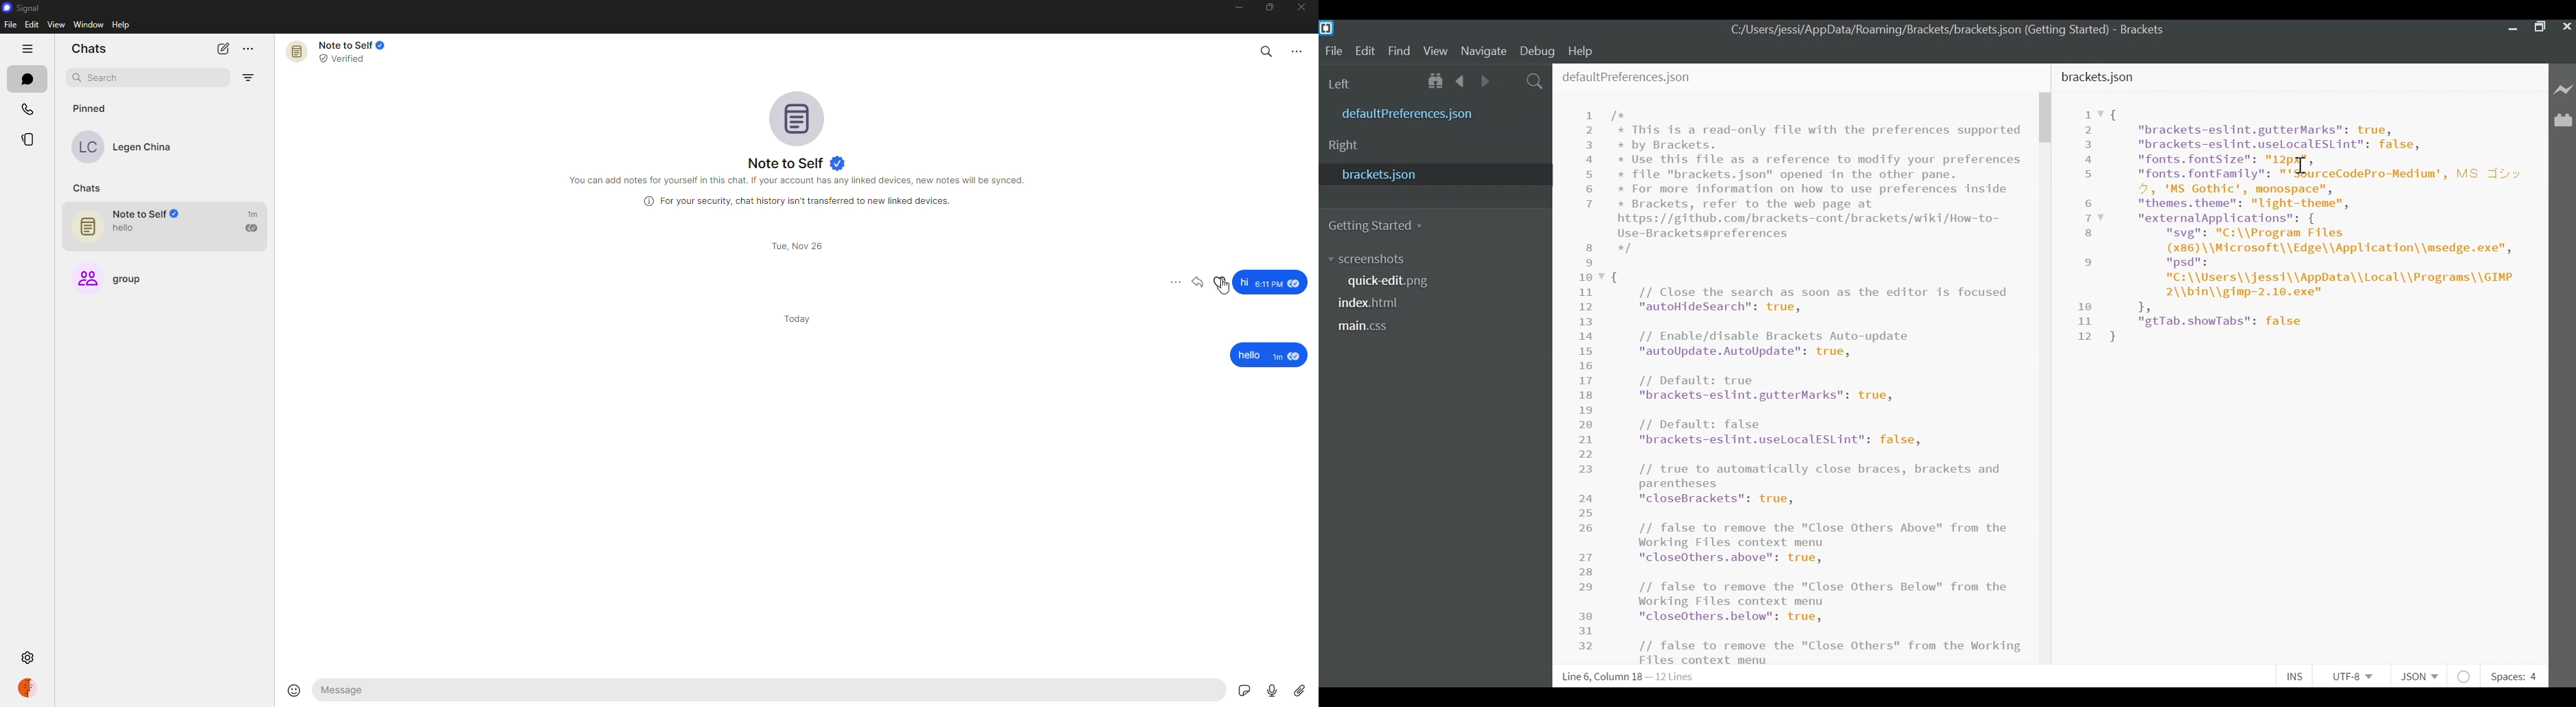 The height and width of the screenshot is (728, 2576). What do you see at coordinates (2305, 162) in the screenshot?
I see `cursor` at bounding box center [2305, 162].